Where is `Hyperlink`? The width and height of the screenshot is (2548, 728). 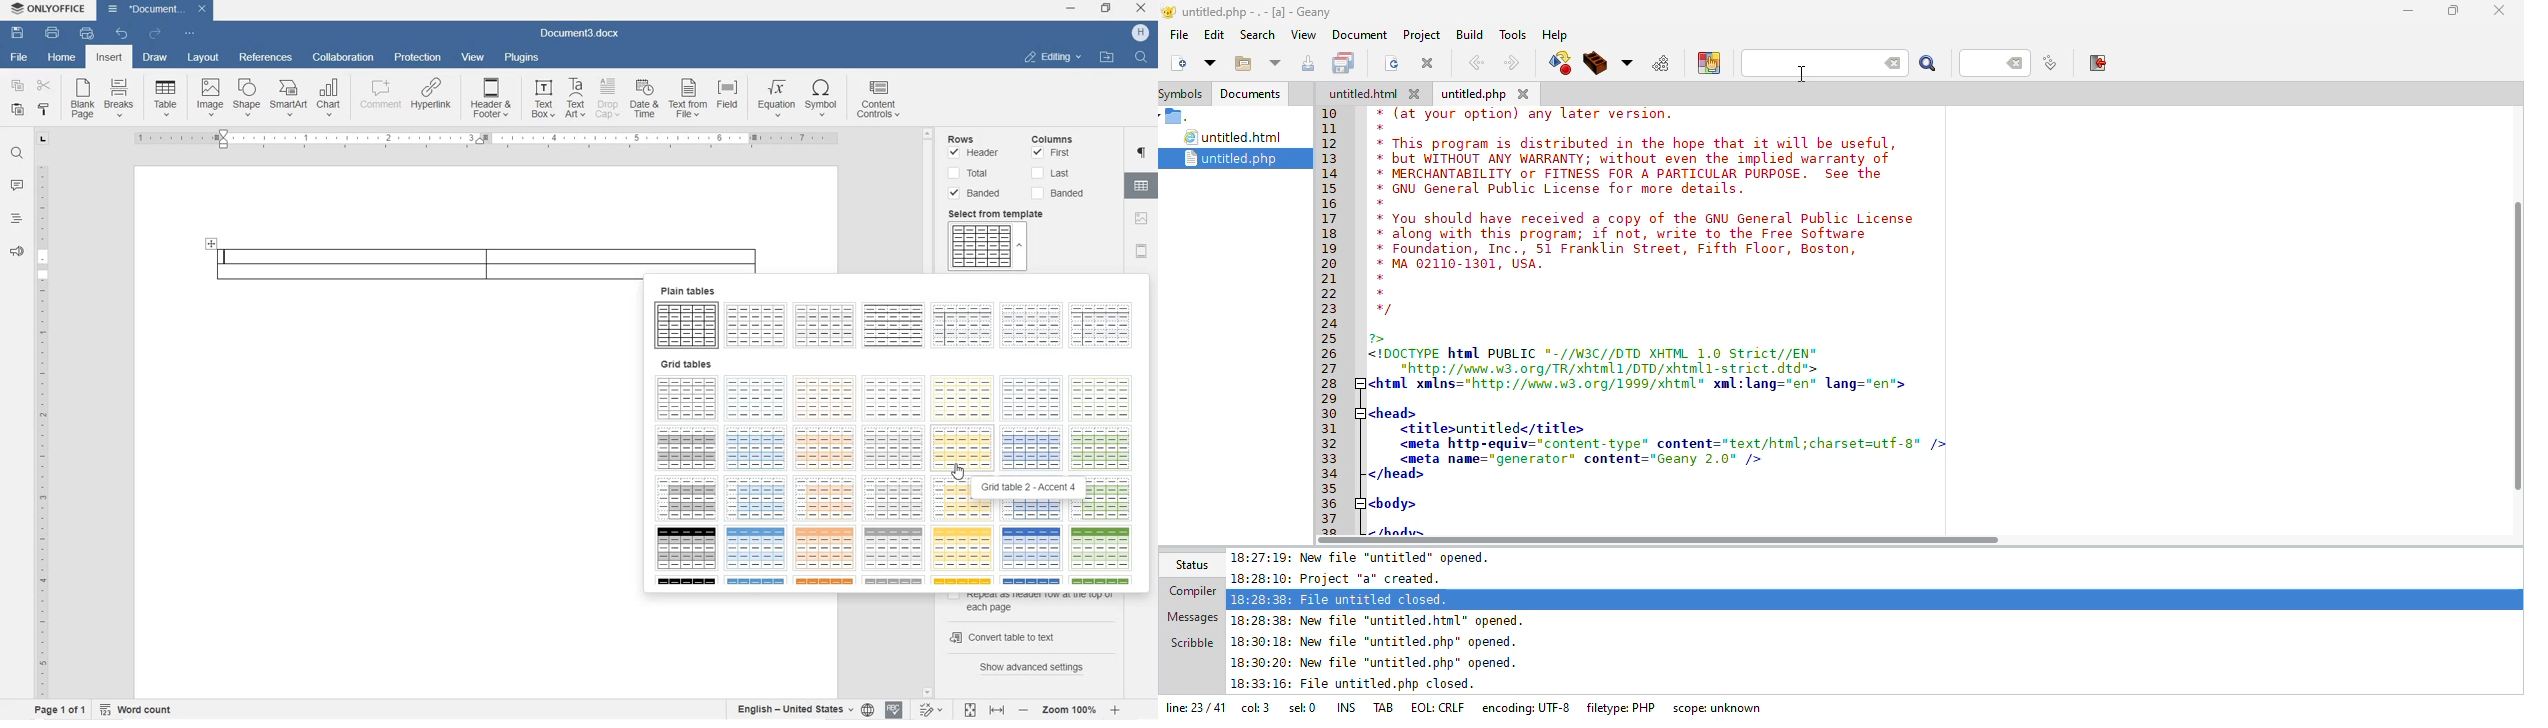 Hyperlink is located at coordinates (430, 99).